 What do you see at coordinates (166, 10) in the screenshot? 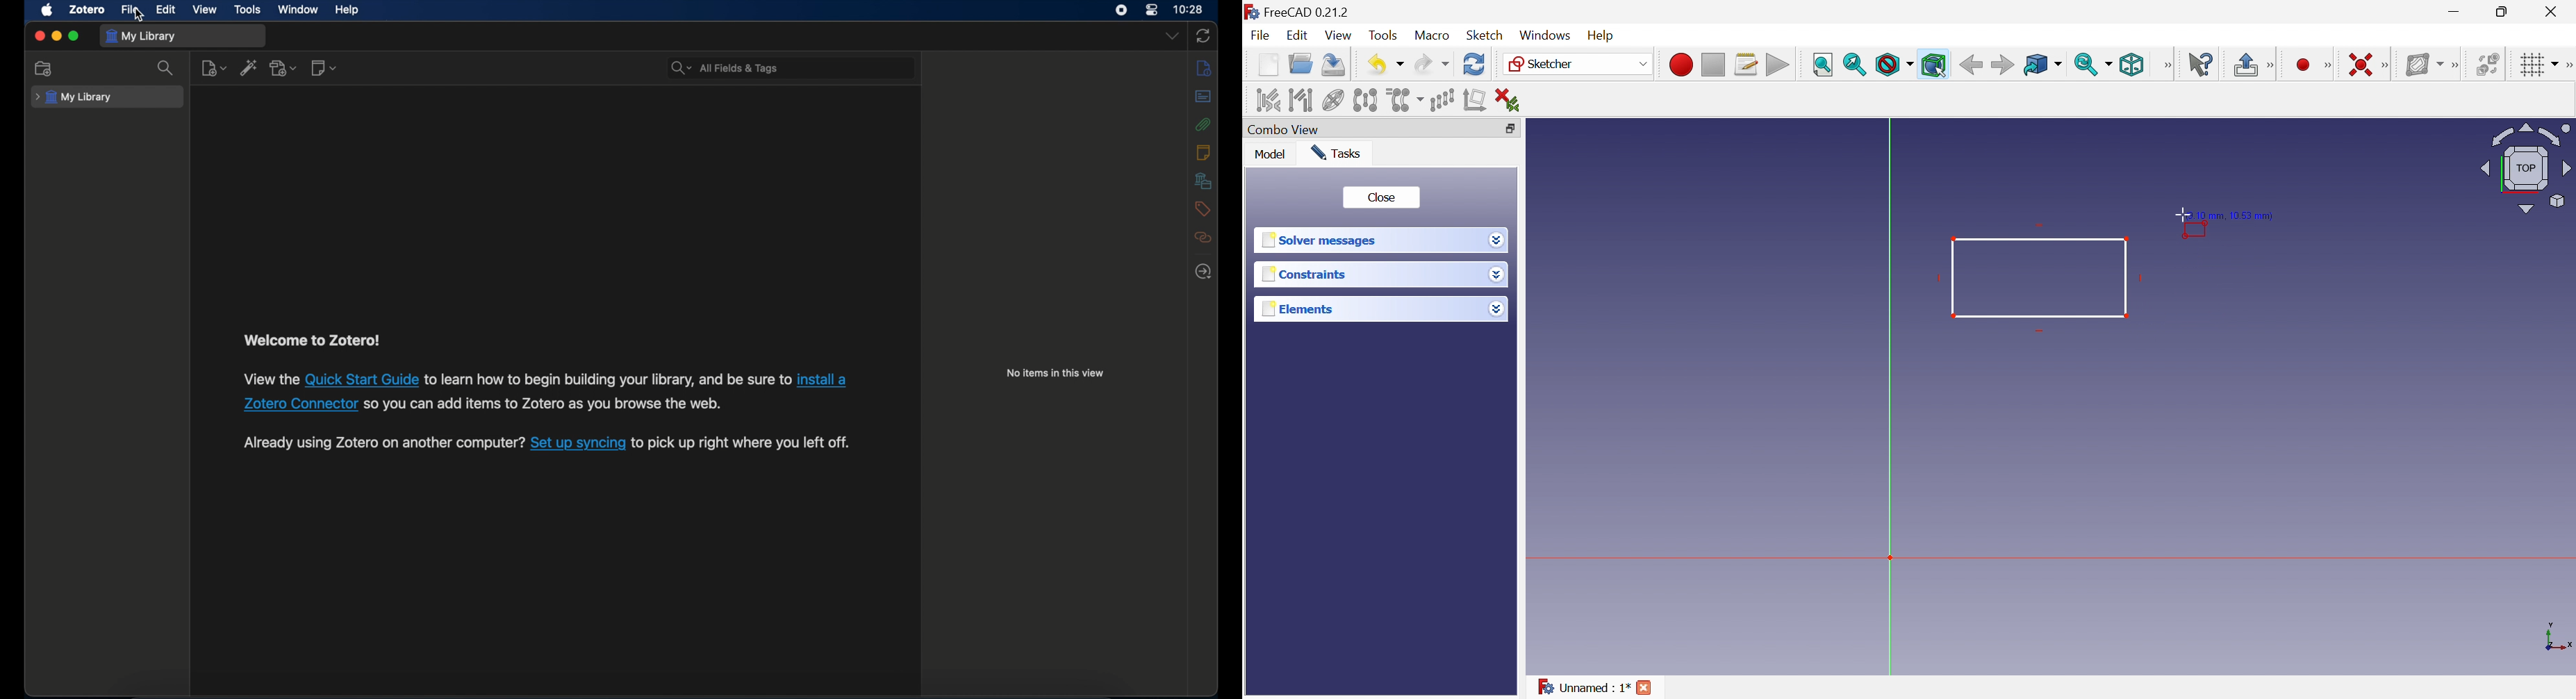
I see `edit` at bounding box center [166, 10].